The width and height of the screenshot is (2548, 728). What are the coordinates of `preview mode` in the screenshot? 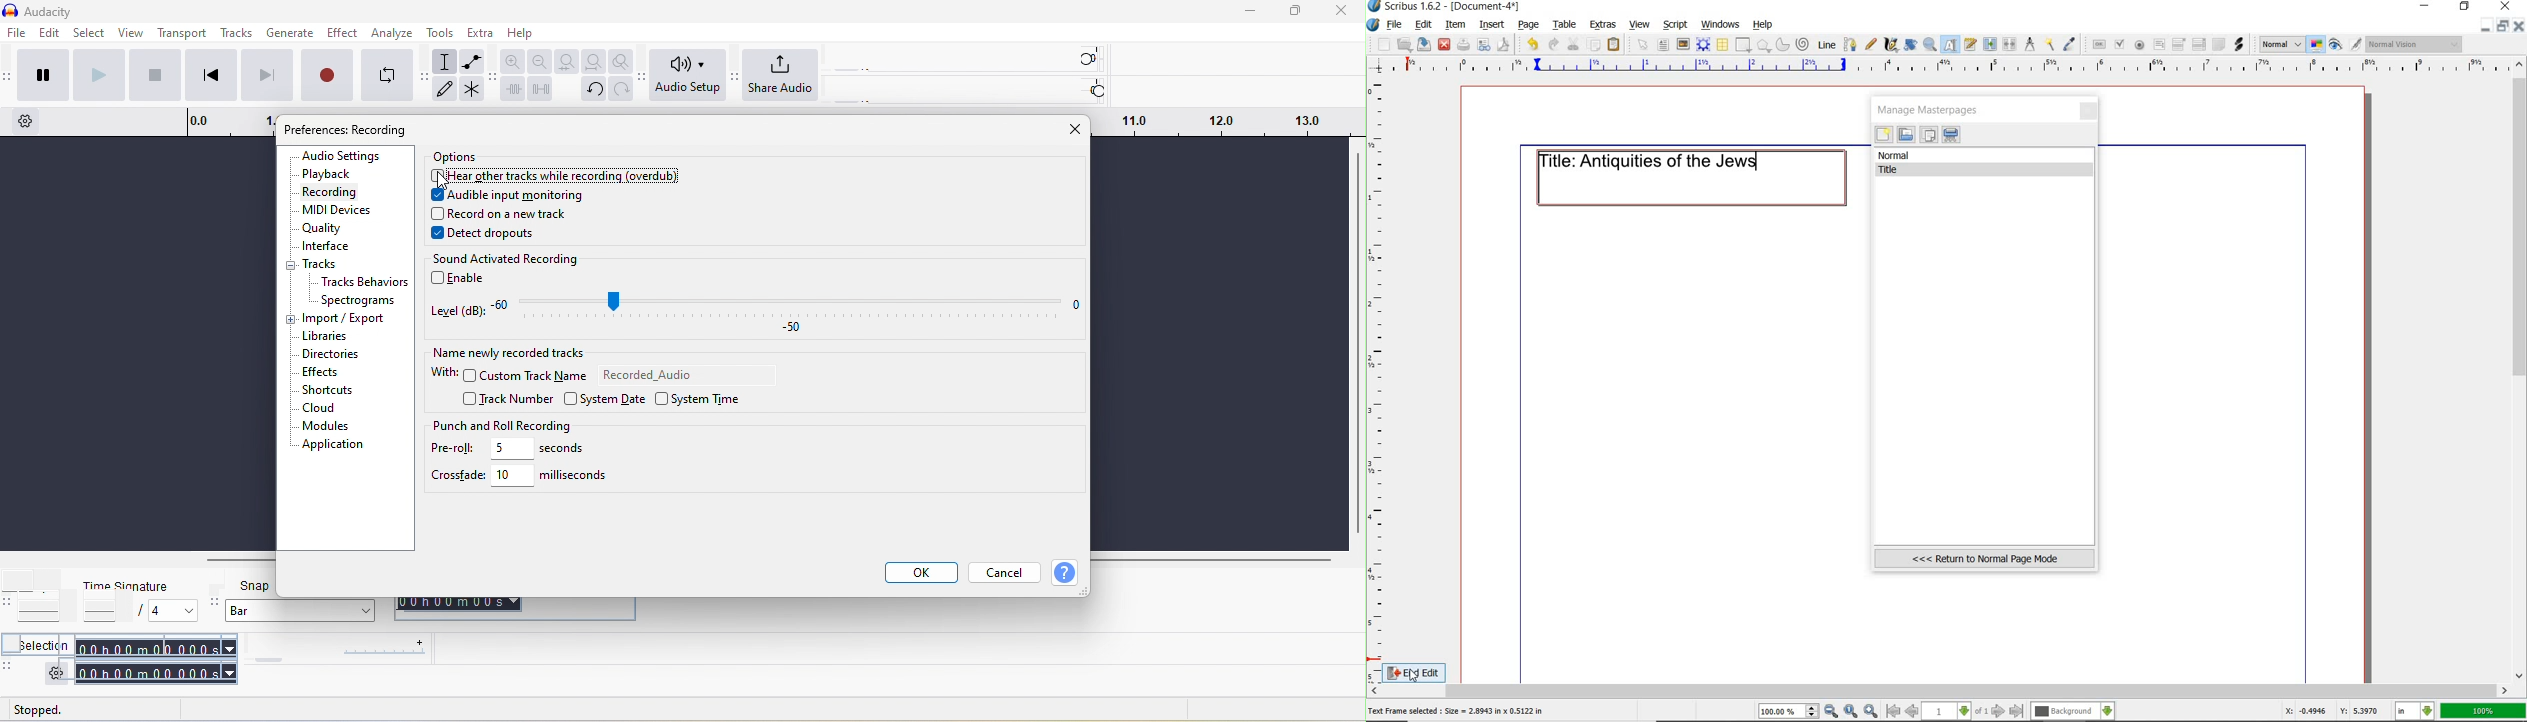 It's located at (2347, 44).